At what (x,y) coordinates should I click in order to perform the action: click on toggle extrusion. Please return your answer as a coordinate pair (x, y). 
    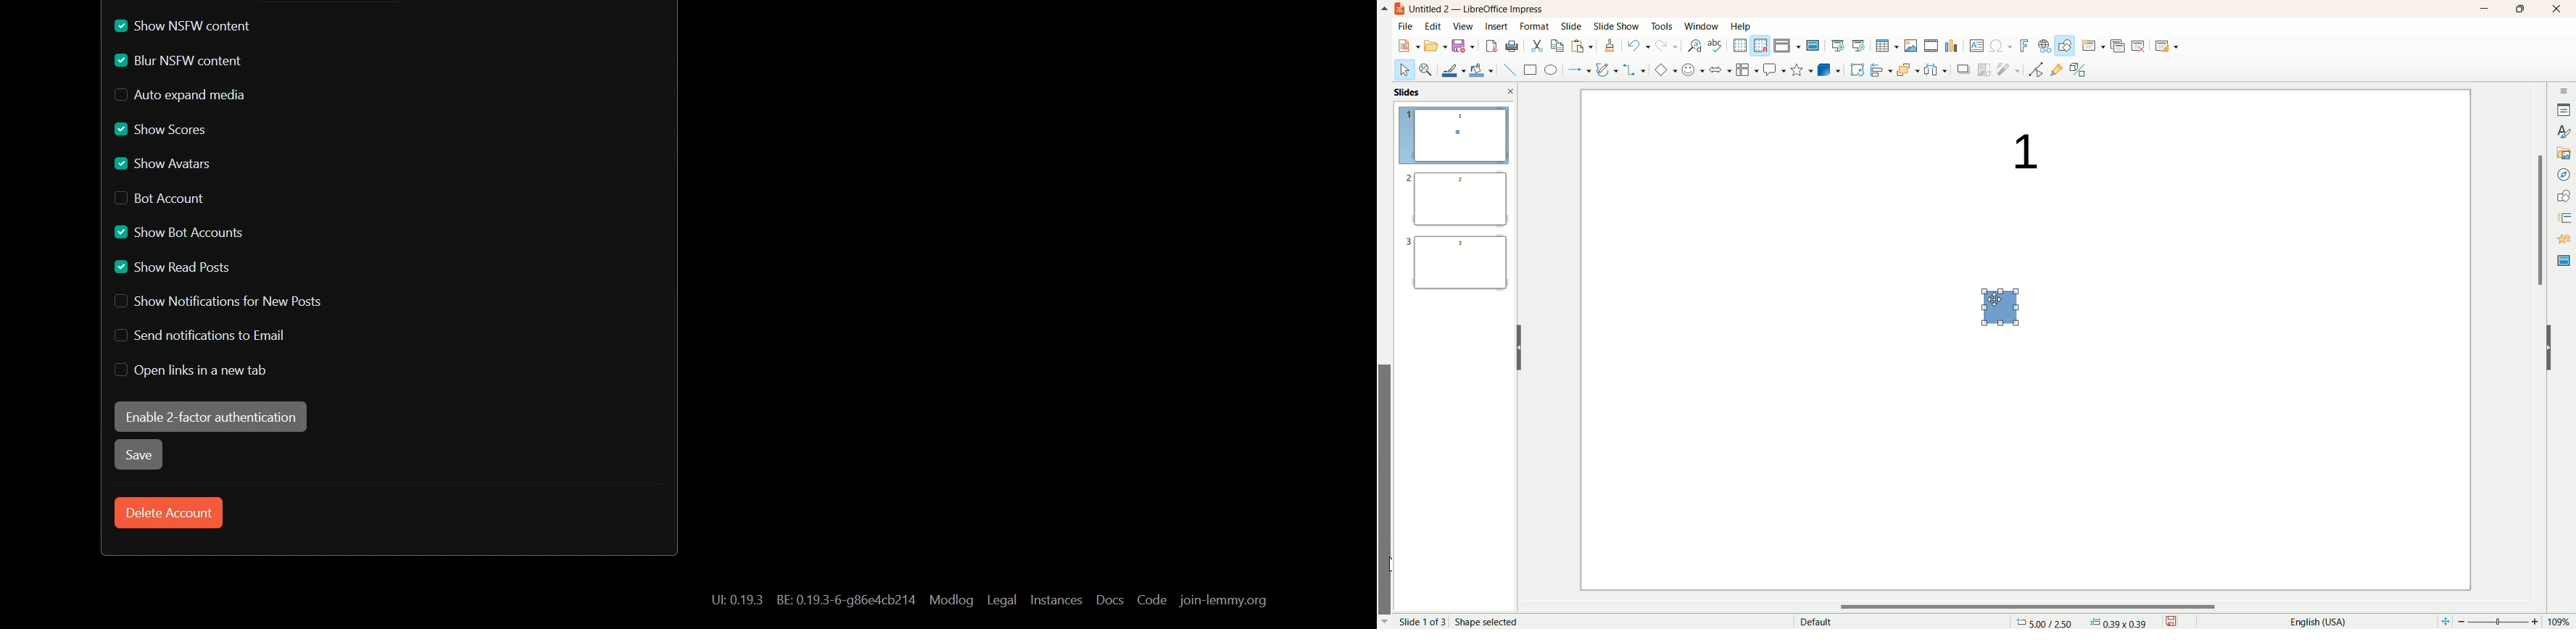
    Looking at the image, I should click on (2081, 70).